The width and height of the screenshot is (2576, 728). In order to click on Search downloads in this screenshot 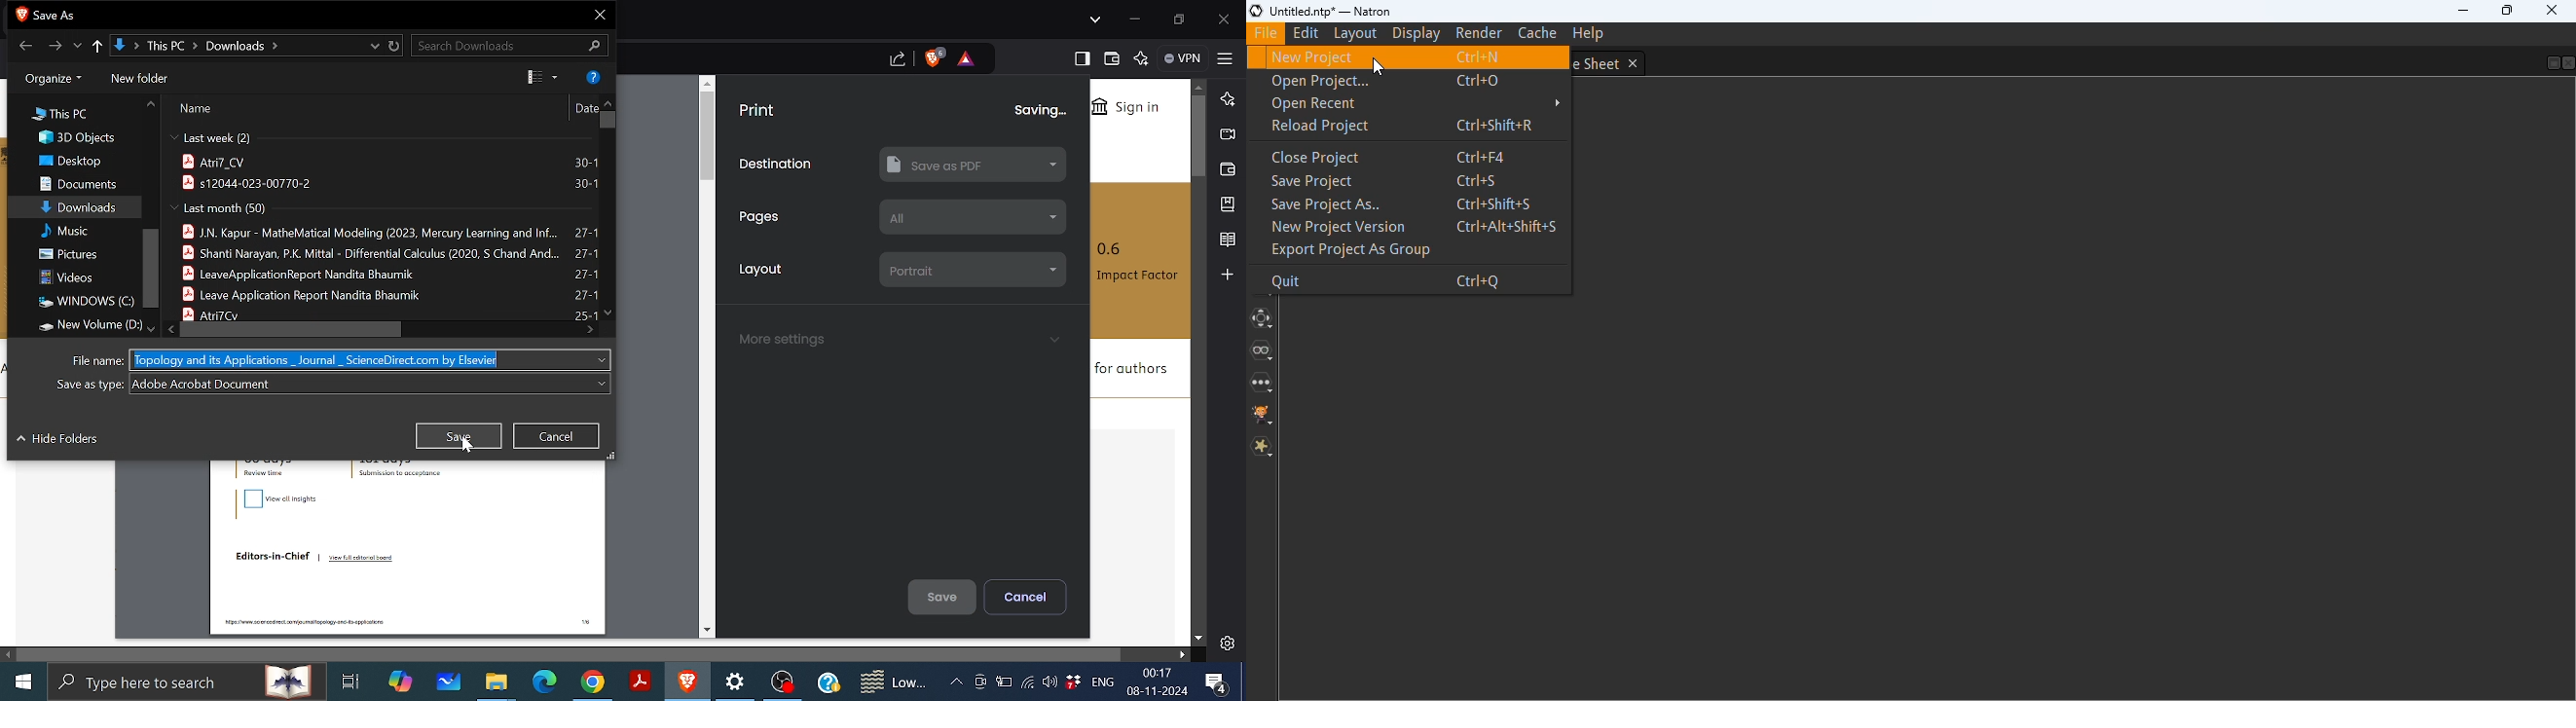, I will do `click(510, 45)`.